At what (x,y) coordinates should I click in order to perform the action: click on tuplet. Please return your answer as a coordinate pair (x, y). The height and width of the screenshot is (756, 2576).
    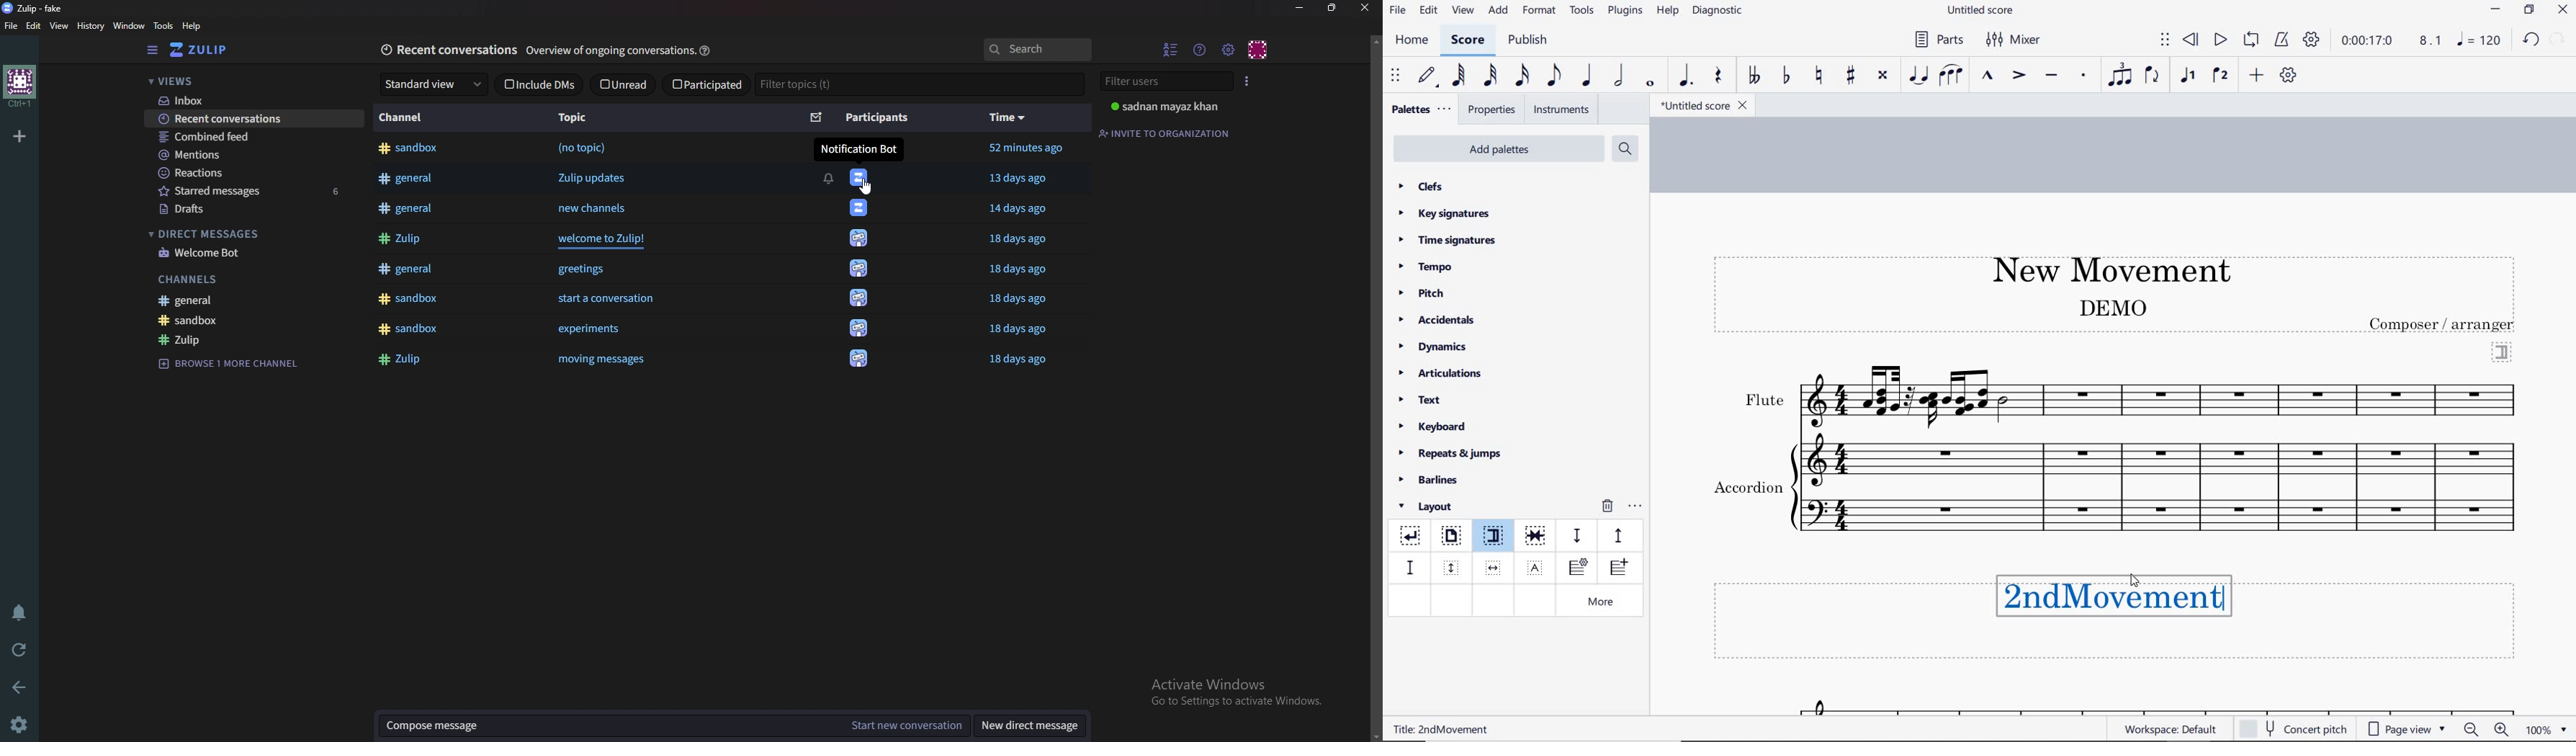
    Looking at the image, I should click on (2117, 75).